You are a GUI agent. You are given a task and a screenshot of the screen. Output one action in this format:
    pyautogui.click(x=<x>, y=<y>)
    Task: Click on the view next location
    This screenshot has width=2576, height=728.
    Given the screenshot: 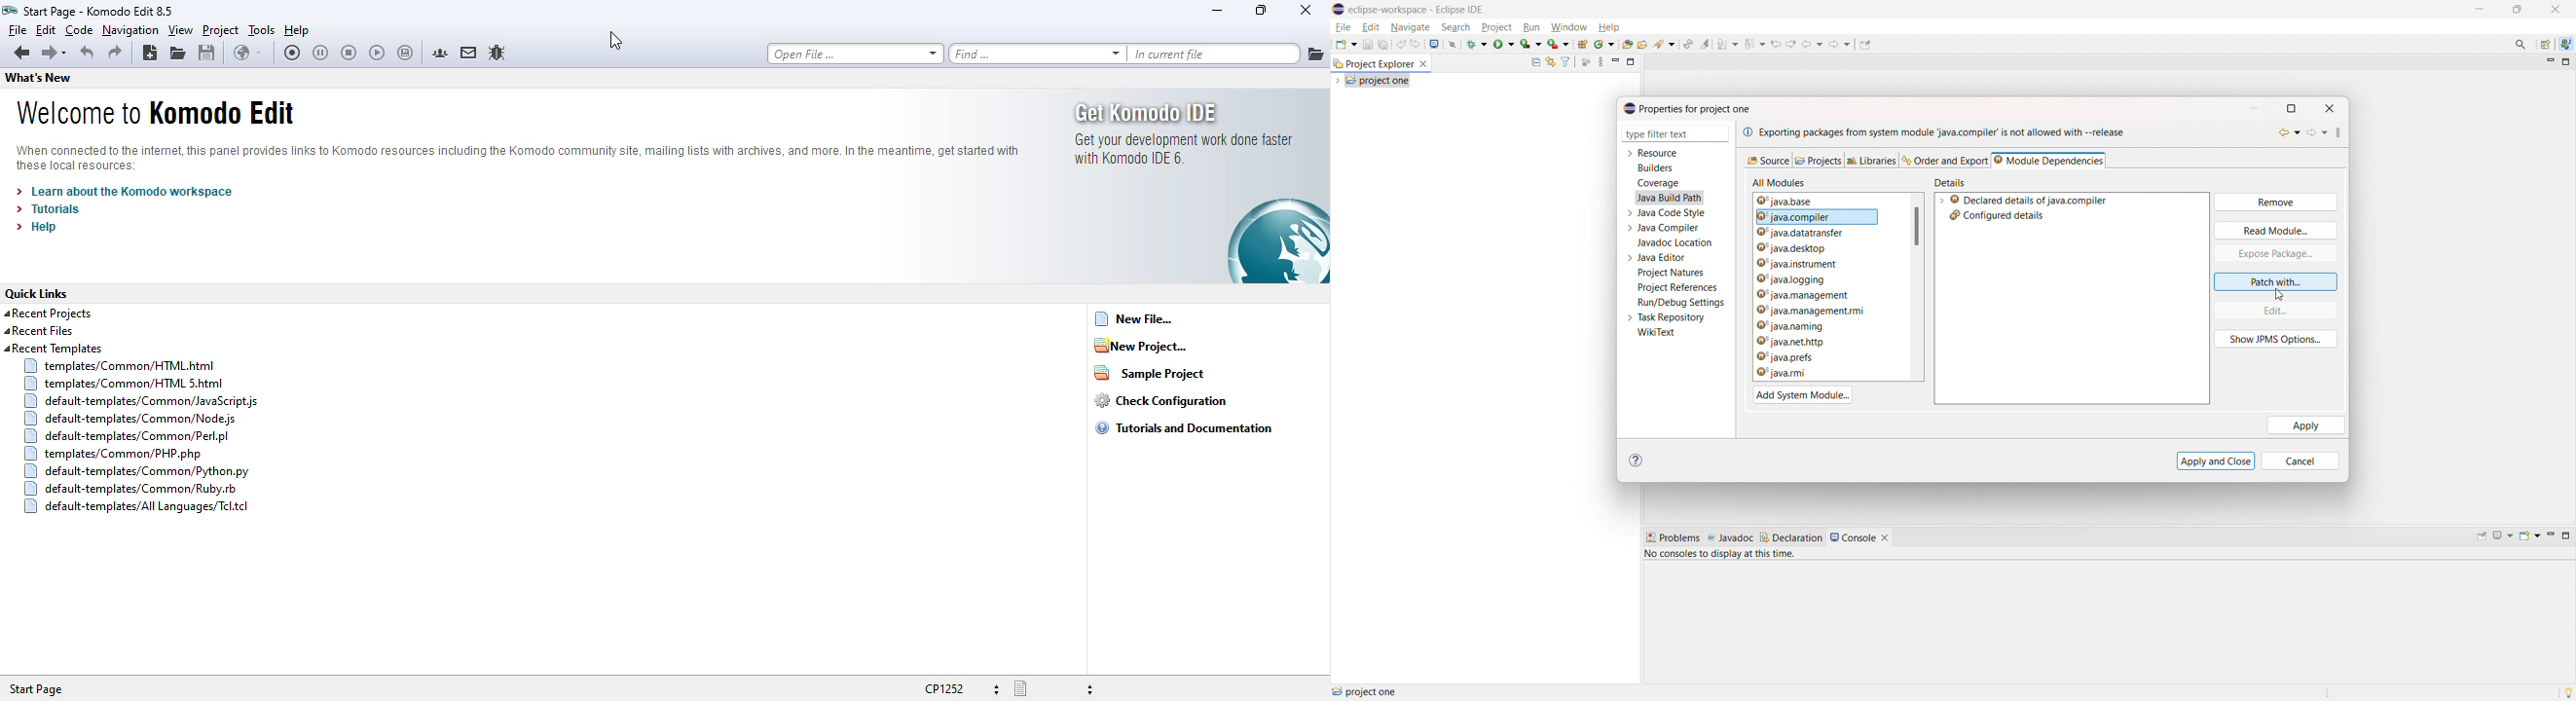 What is the action you would take?
    pyautogui.click(x=1791, y=42)
    